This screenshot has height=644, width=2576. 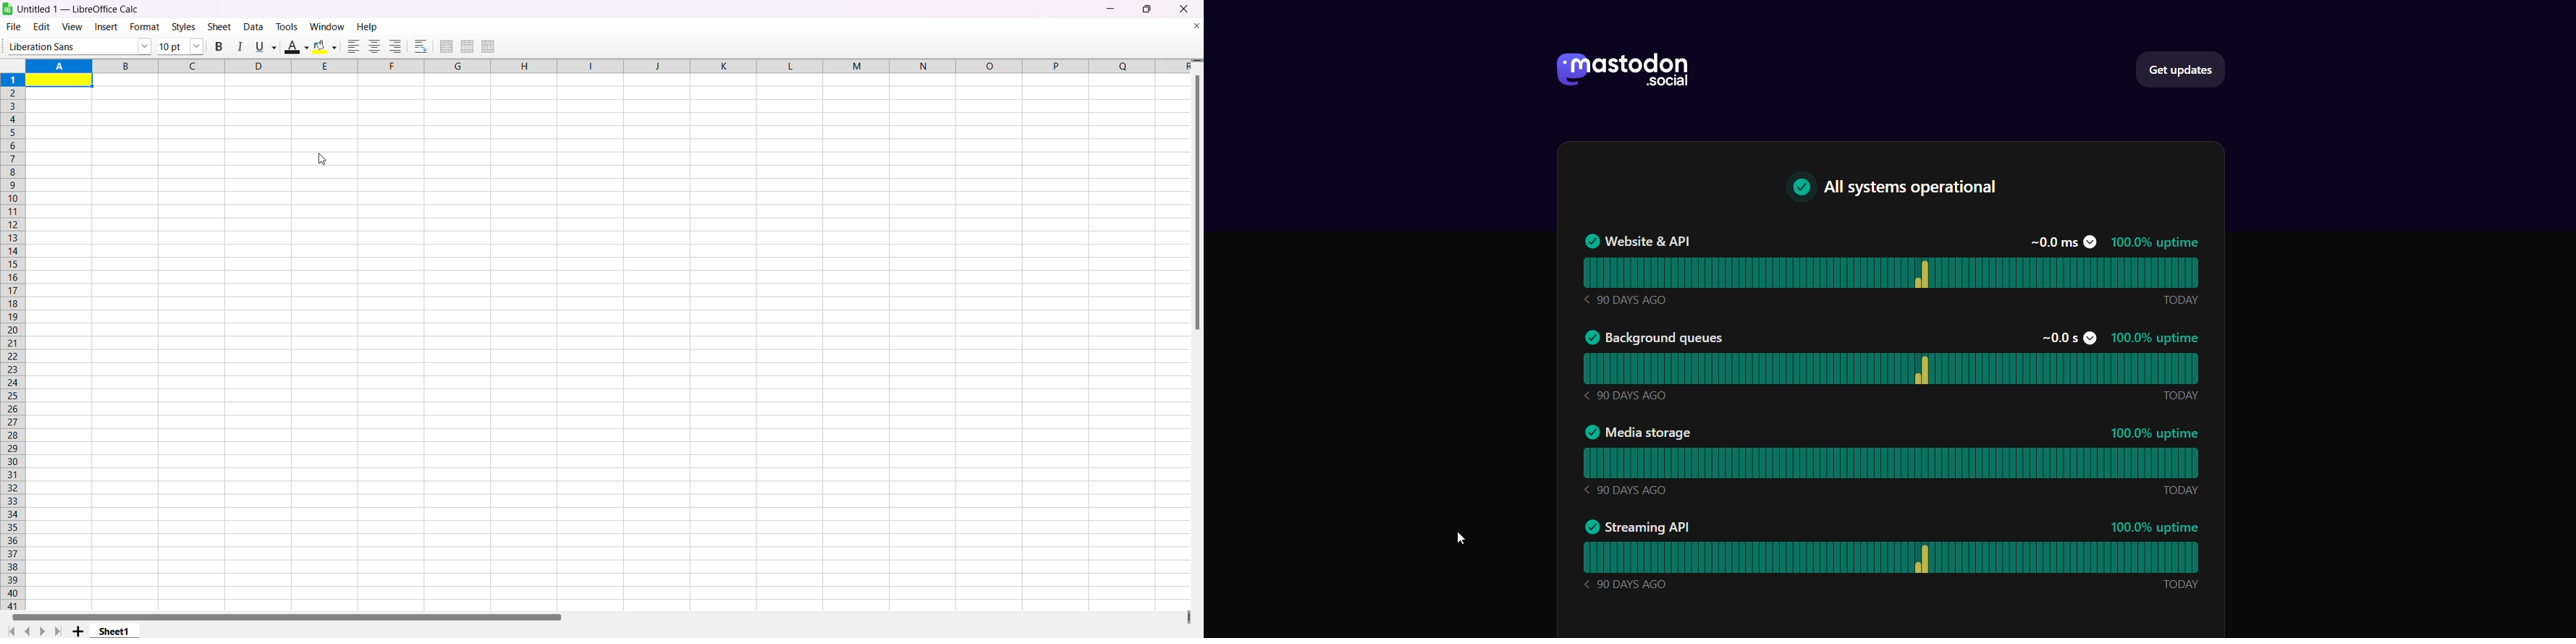 What do you see at coordinates (1618, 69) in the screenshot?
I see `logo` at bounding box center [1618, 69].